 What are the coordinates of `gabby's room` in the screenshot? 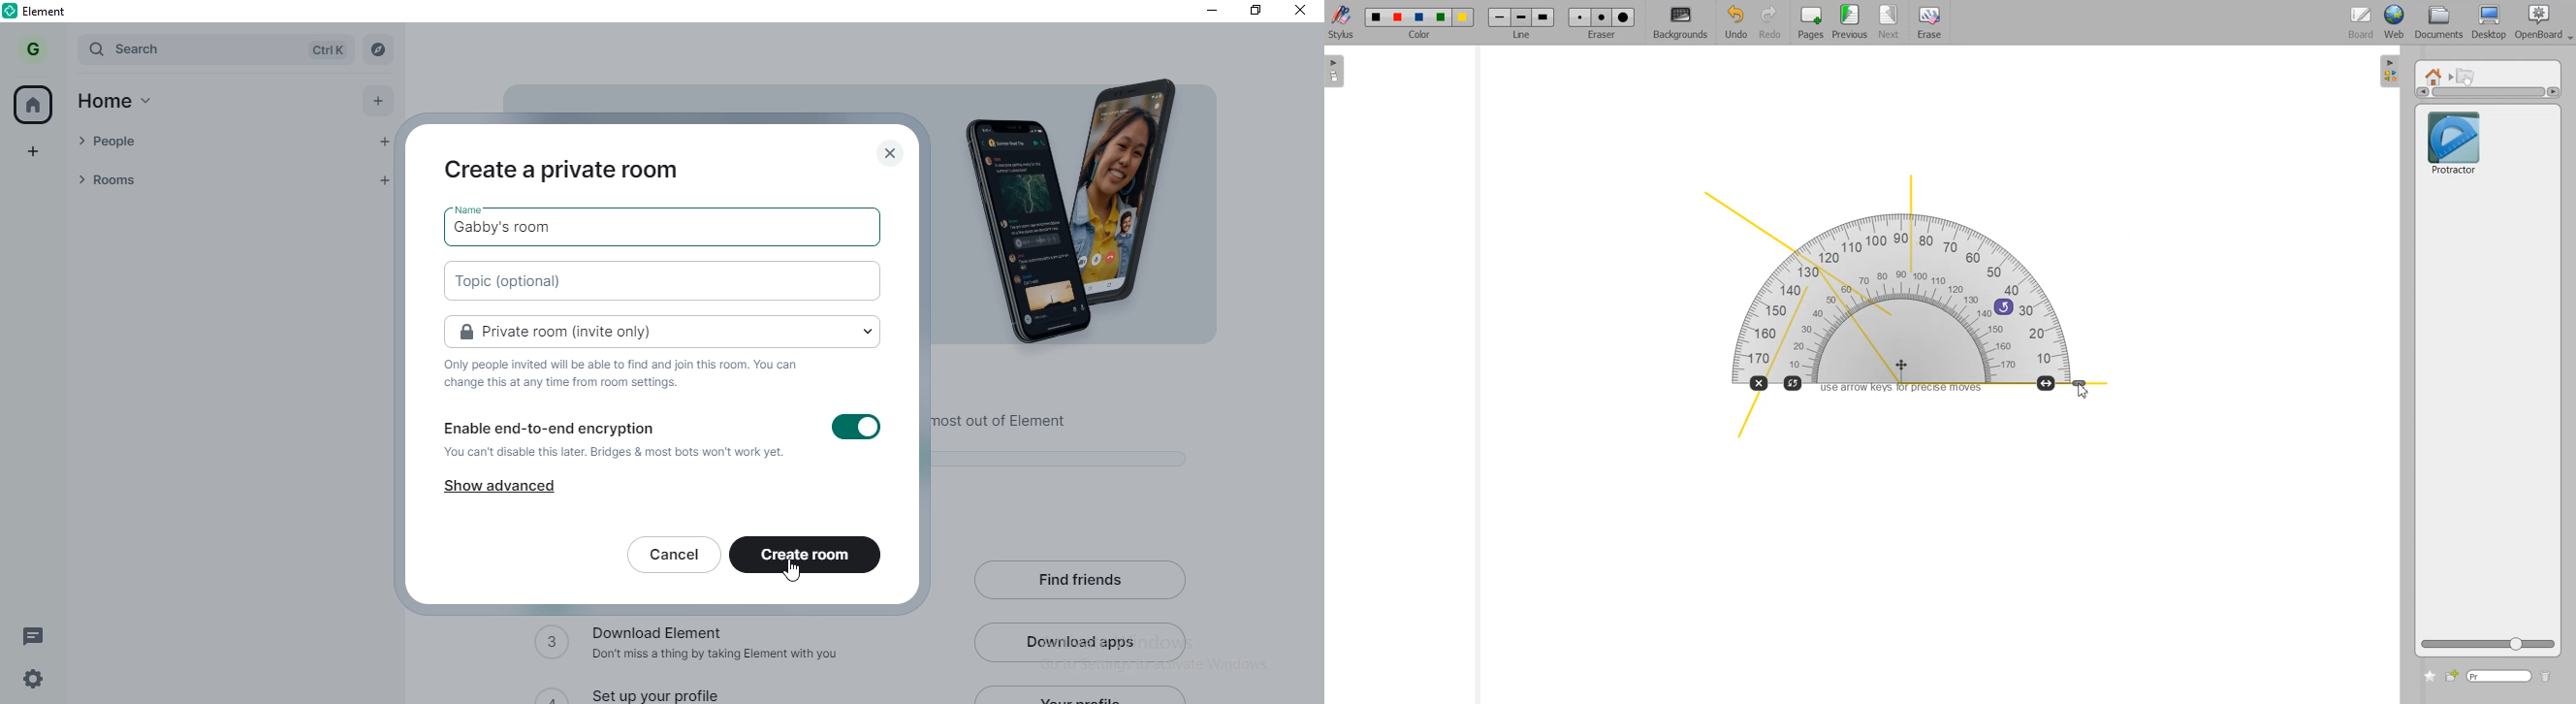 It's located at (665, 225).